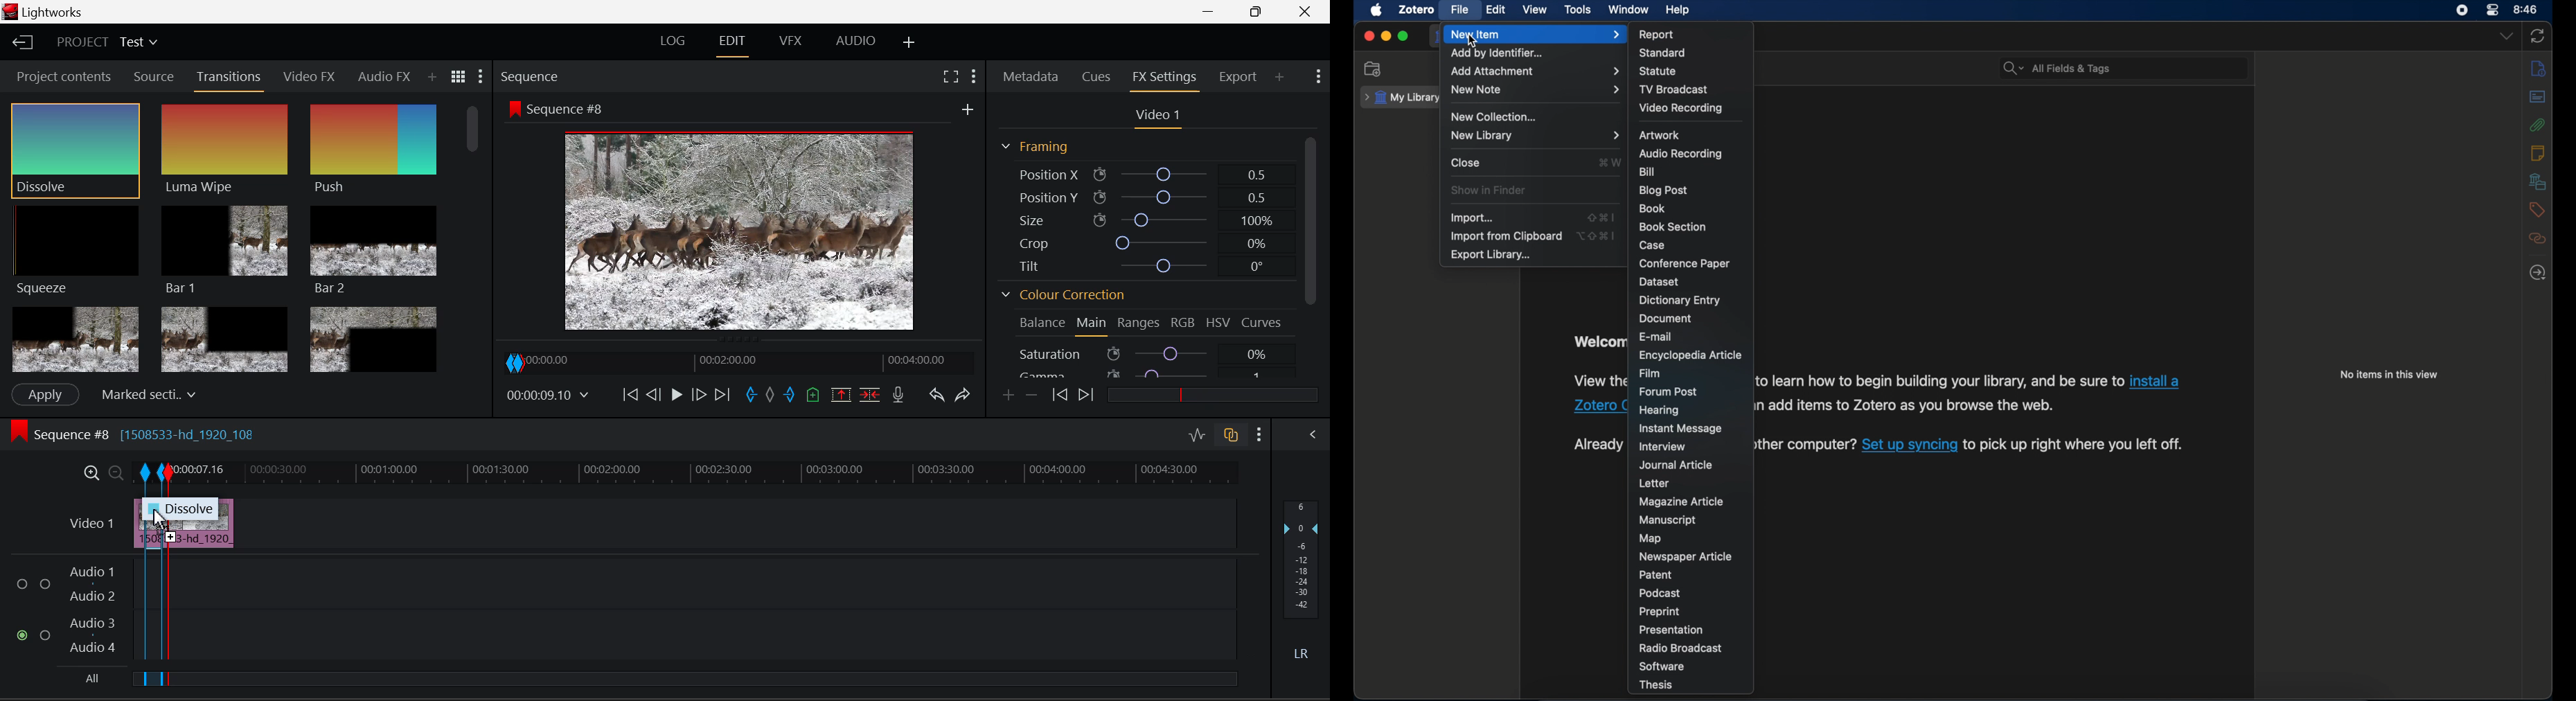 Image resolution: width=2576 pixels, height=728 pixels. Describe the element at coordinates (1658, 282) in the screenshot. I see `dataset` at that location.